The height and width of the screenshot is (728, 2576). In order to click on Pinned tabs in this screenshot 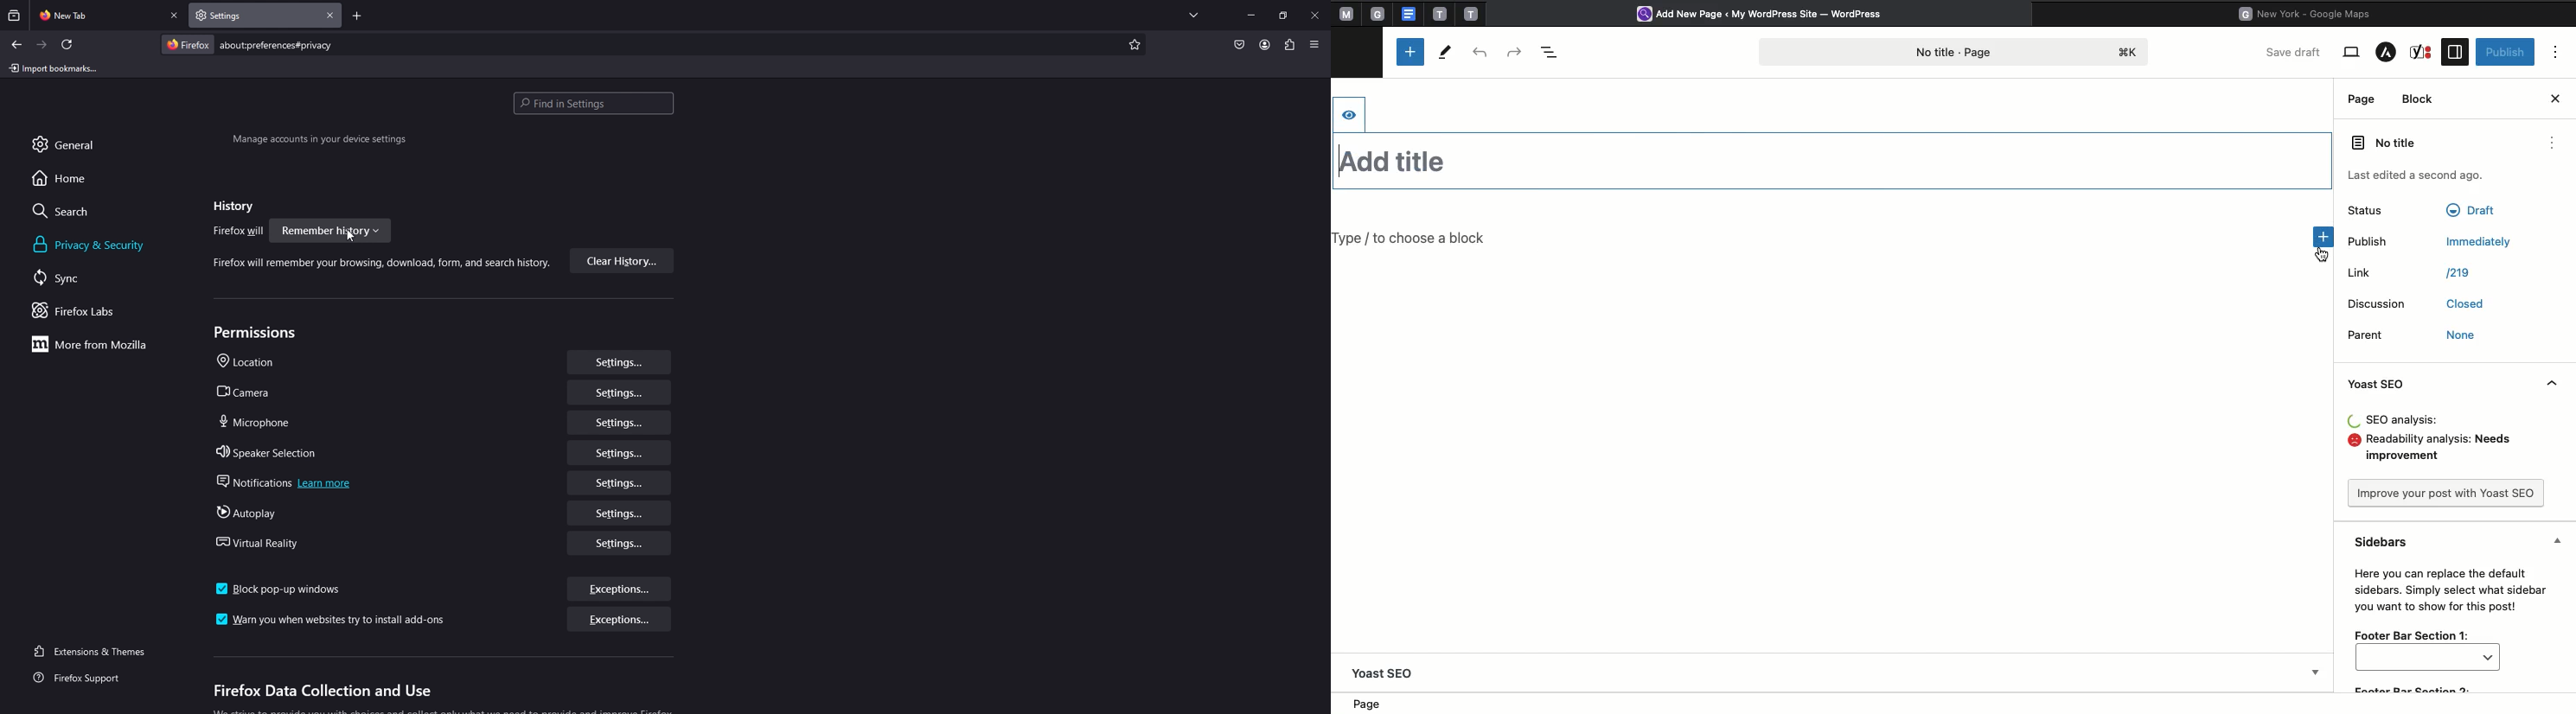, I will do `click(1344, 15)`.